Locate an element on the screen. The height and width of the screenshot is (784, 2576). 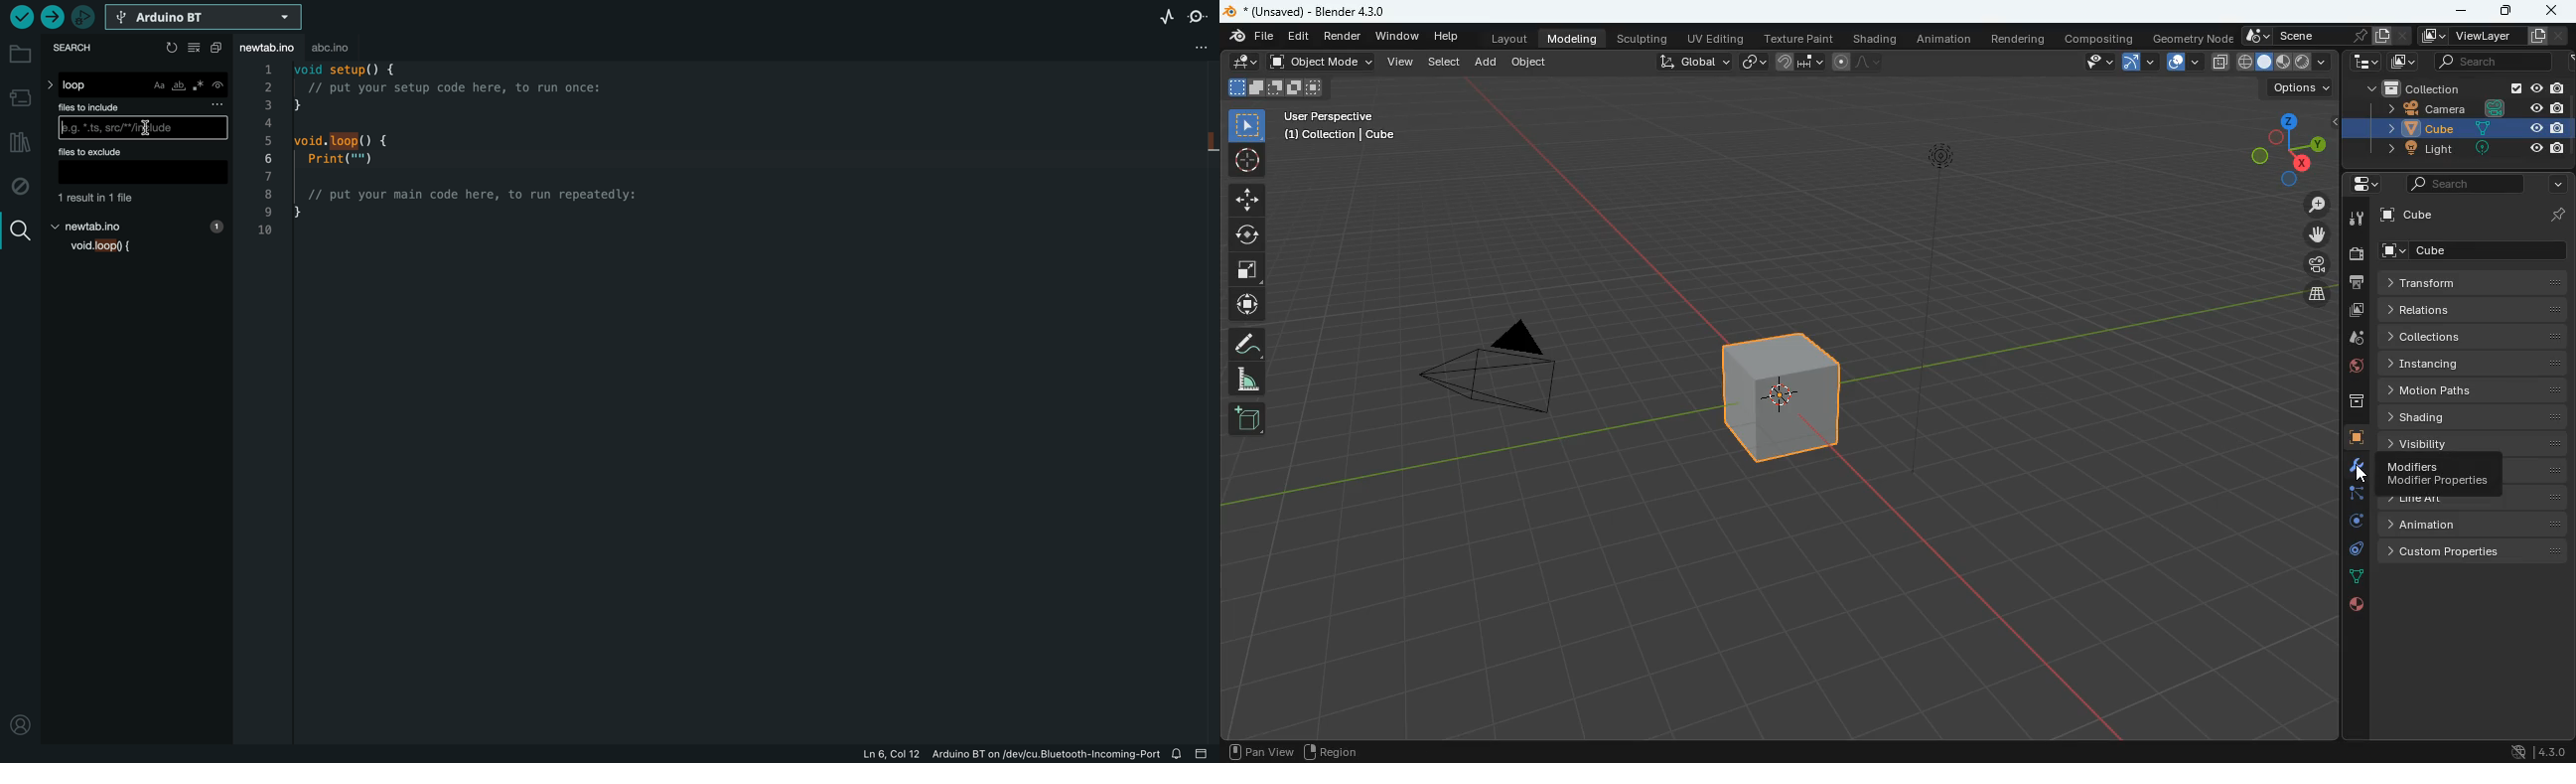
drop is located at coordinates (2355, 340).